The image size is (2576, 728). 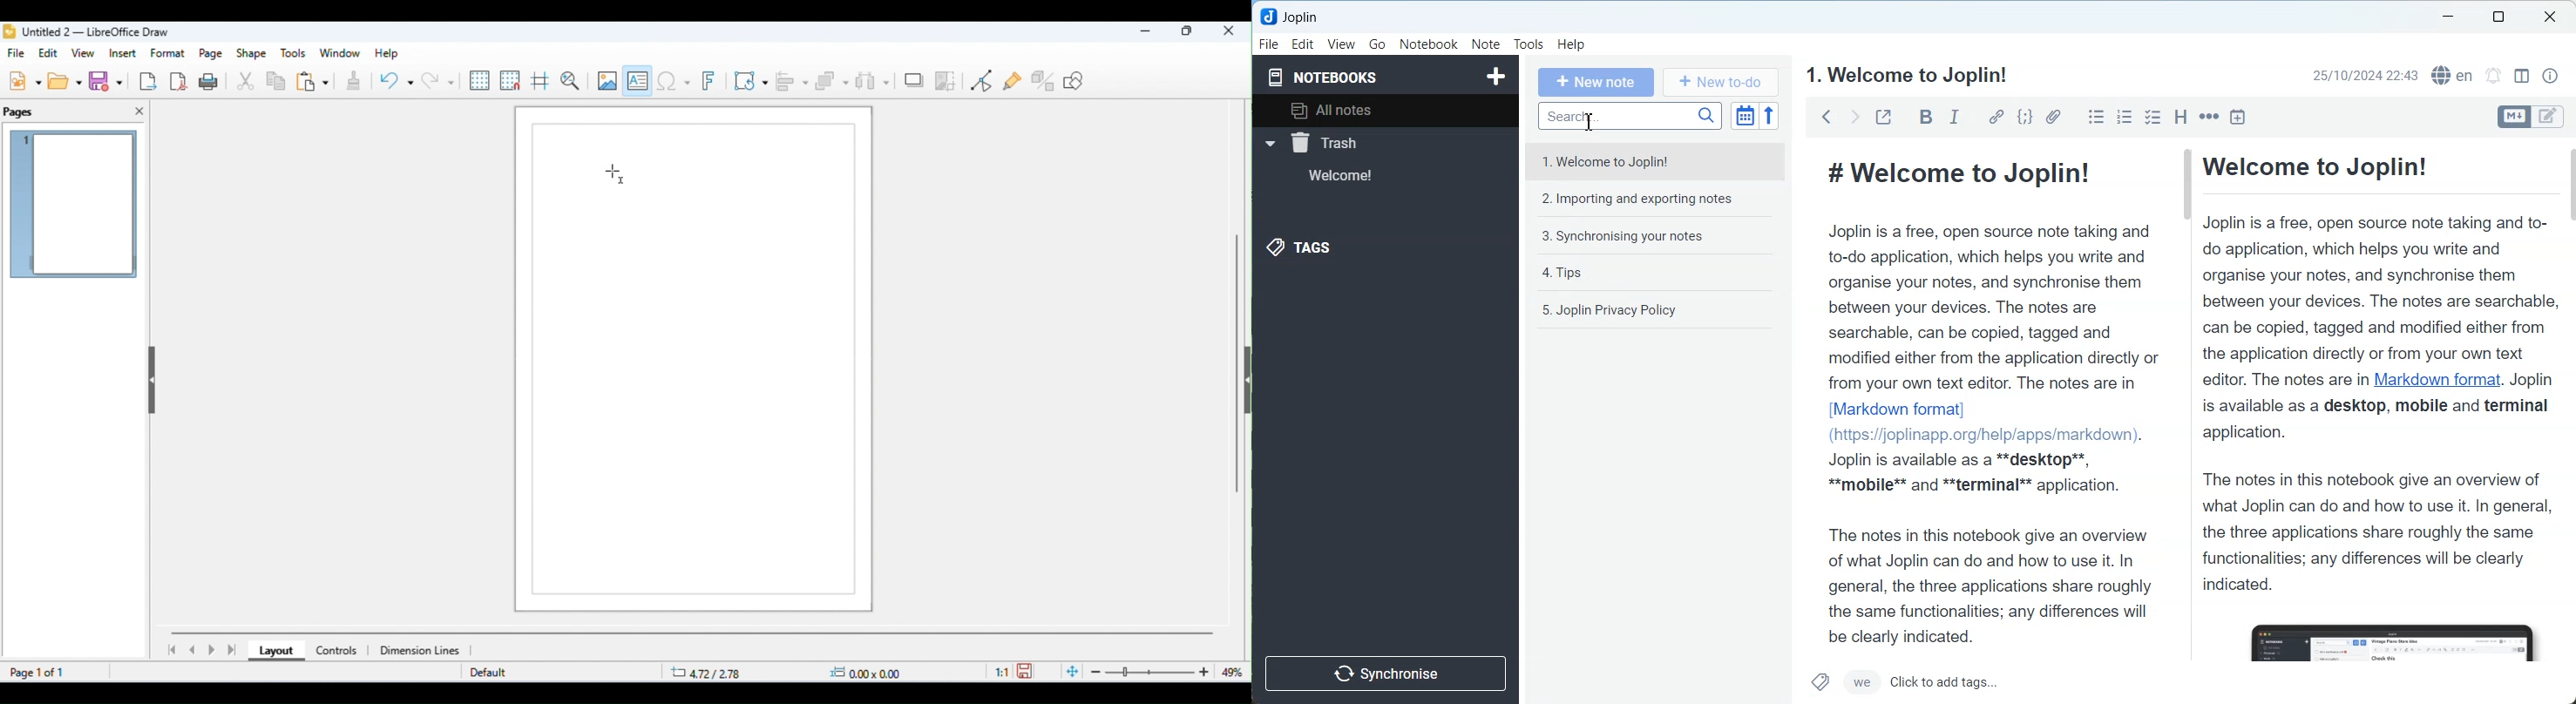 I want to click on Tags, so click(x=1821, y=682).